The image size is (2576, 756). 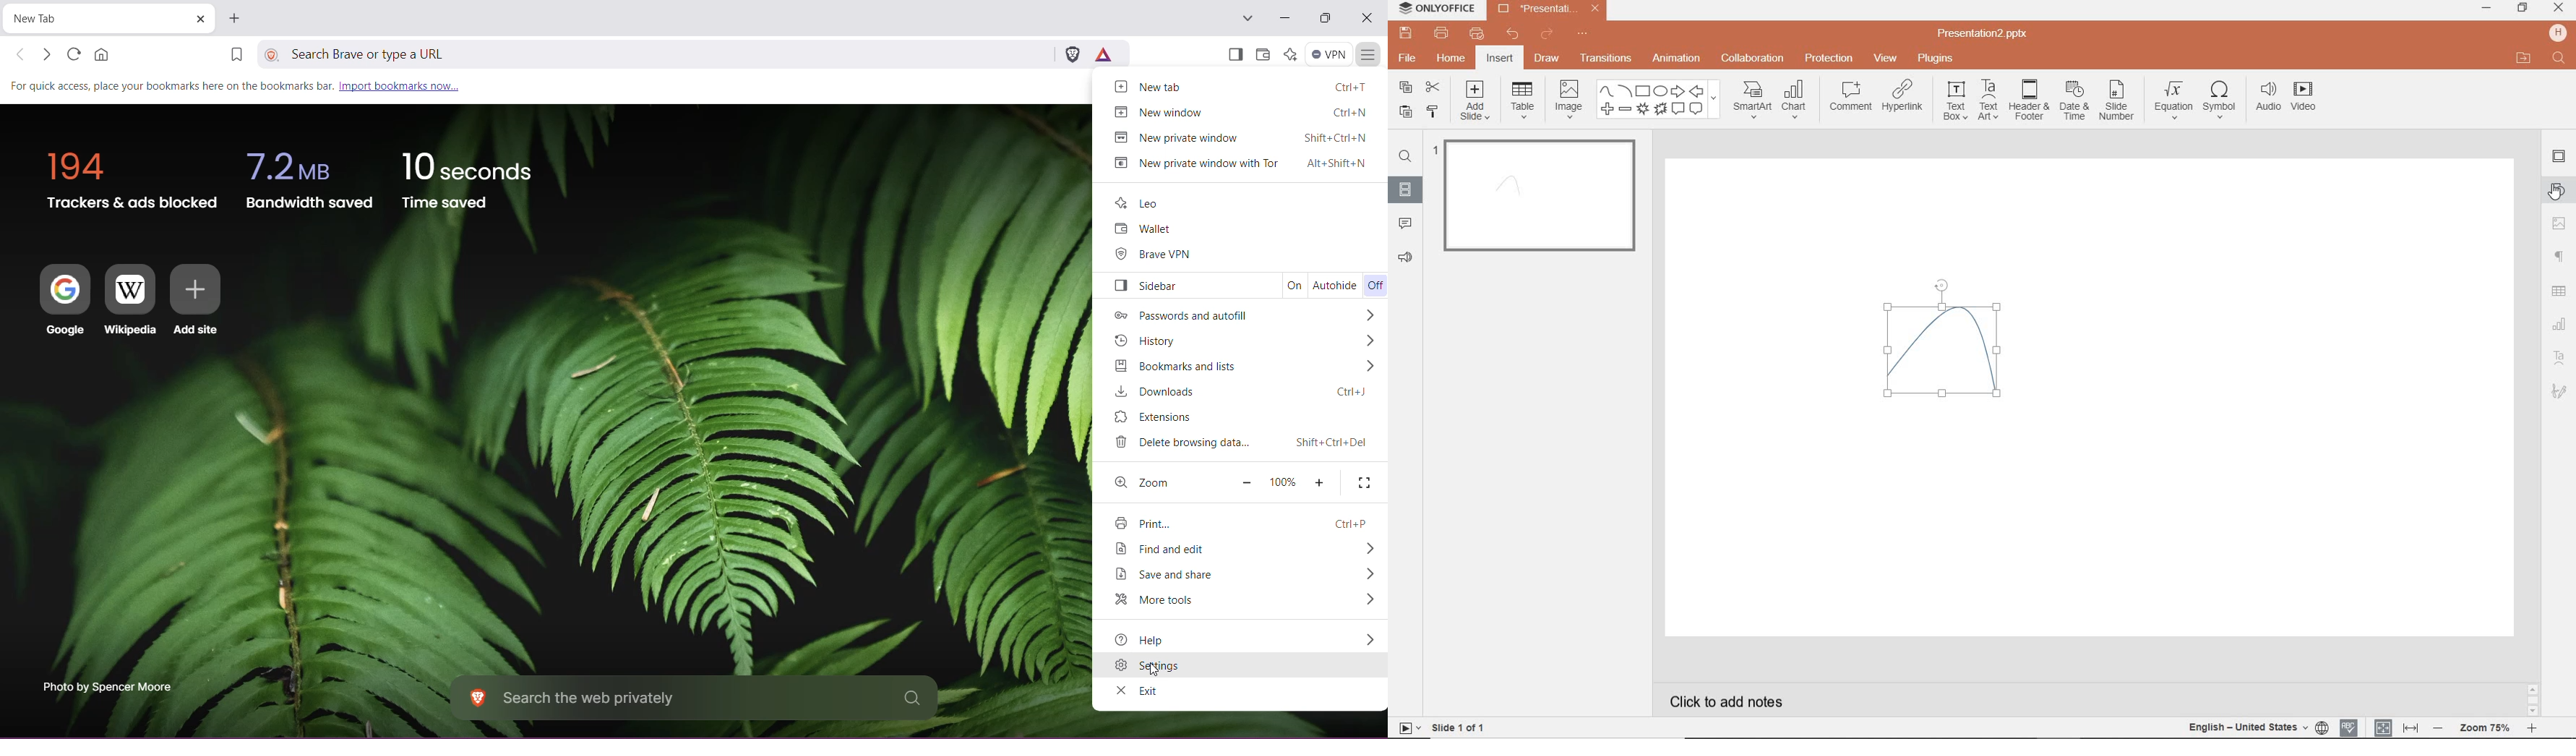 What do you see at coordinates (1409, 59) in the screenshot?
I see `FILE ` at bounding box center [1409, 59].